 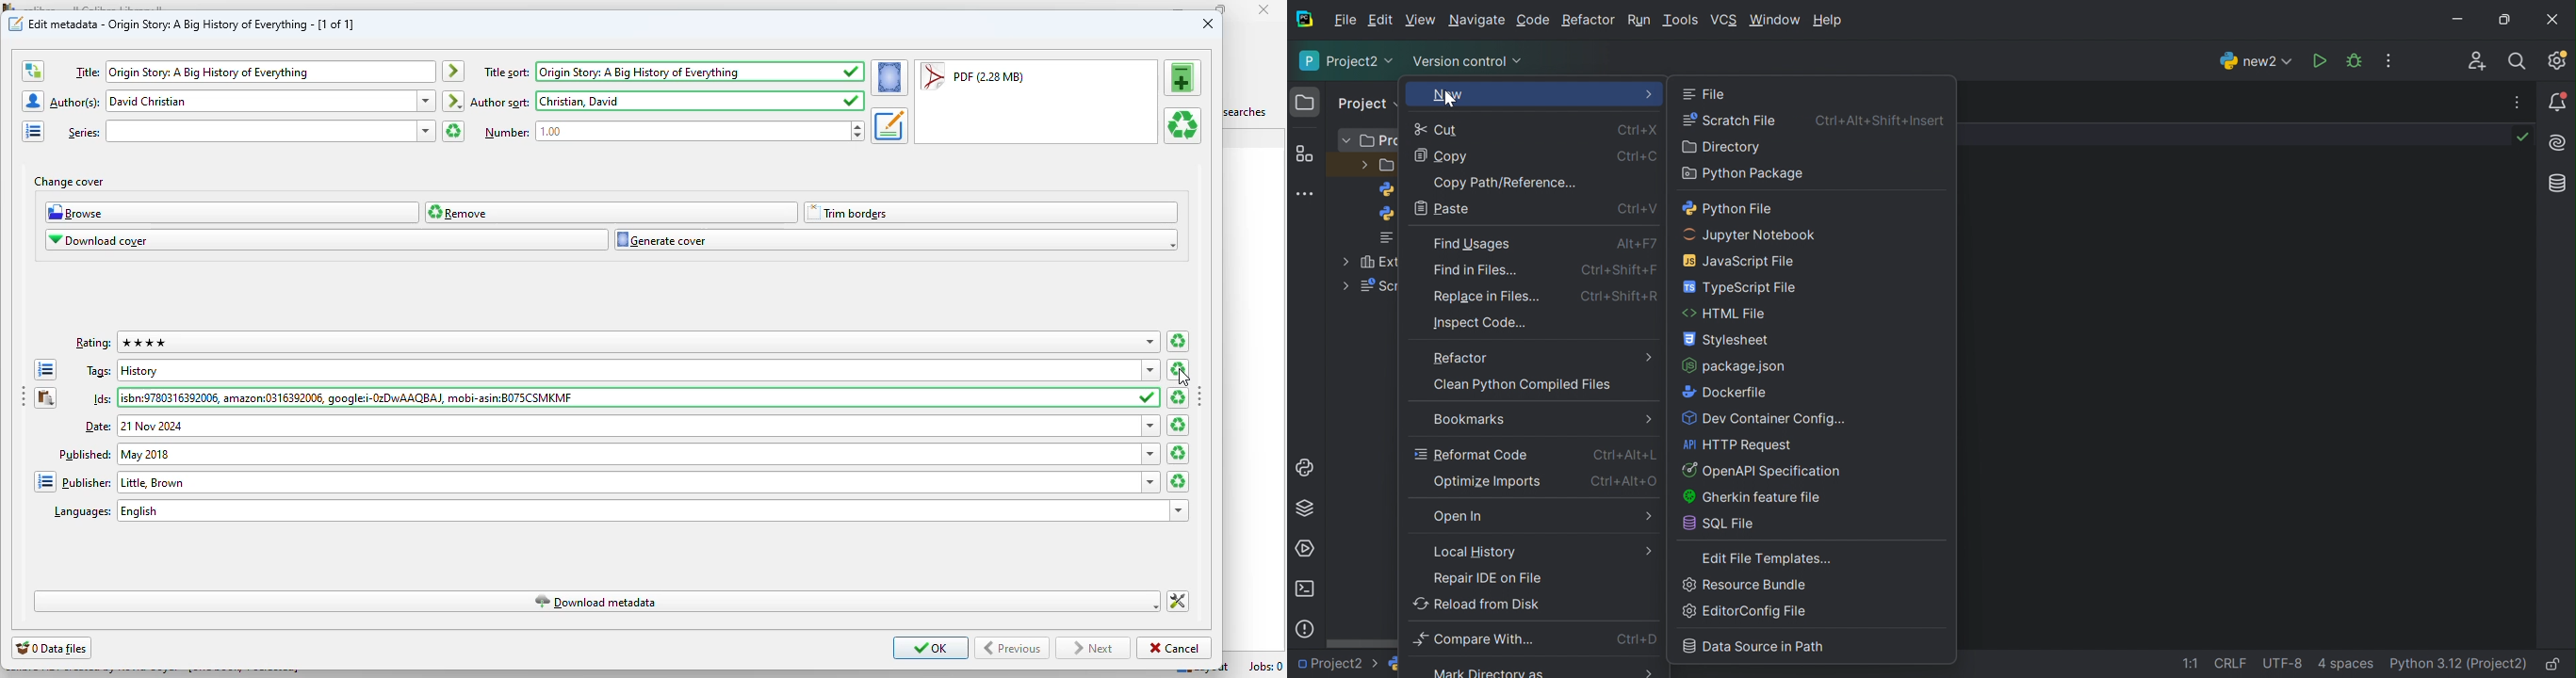 I want to click on close, so click(x=1264, y=8).